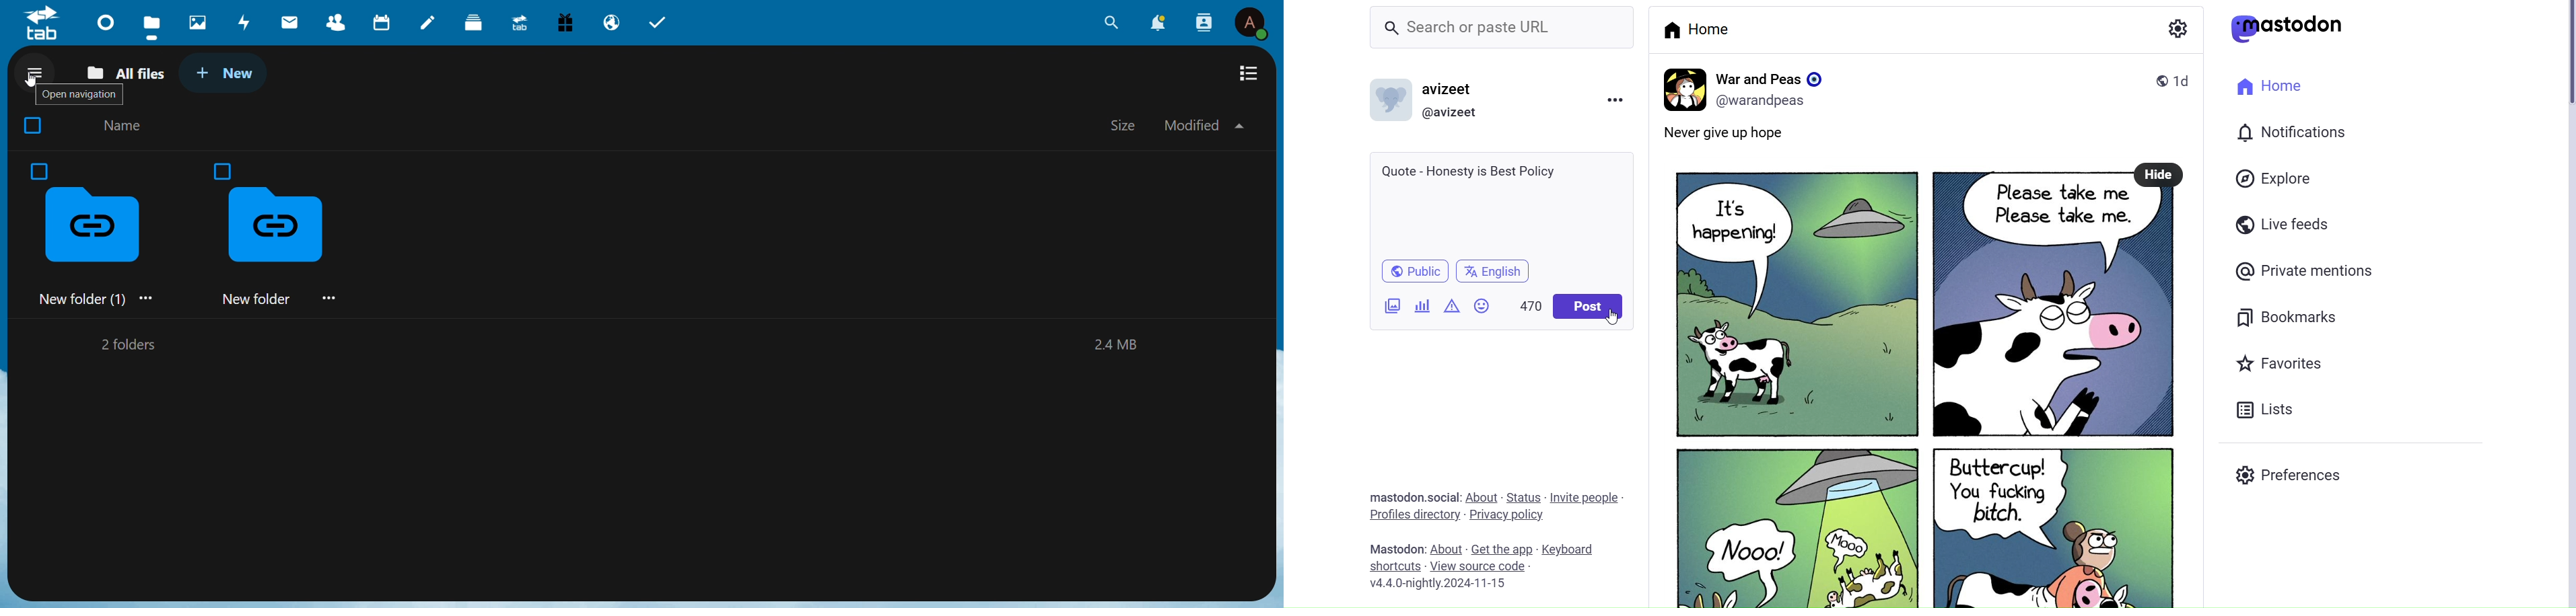 The height and width of the screenshot is (616, 2576). I want to click on email, so click(611, 23).